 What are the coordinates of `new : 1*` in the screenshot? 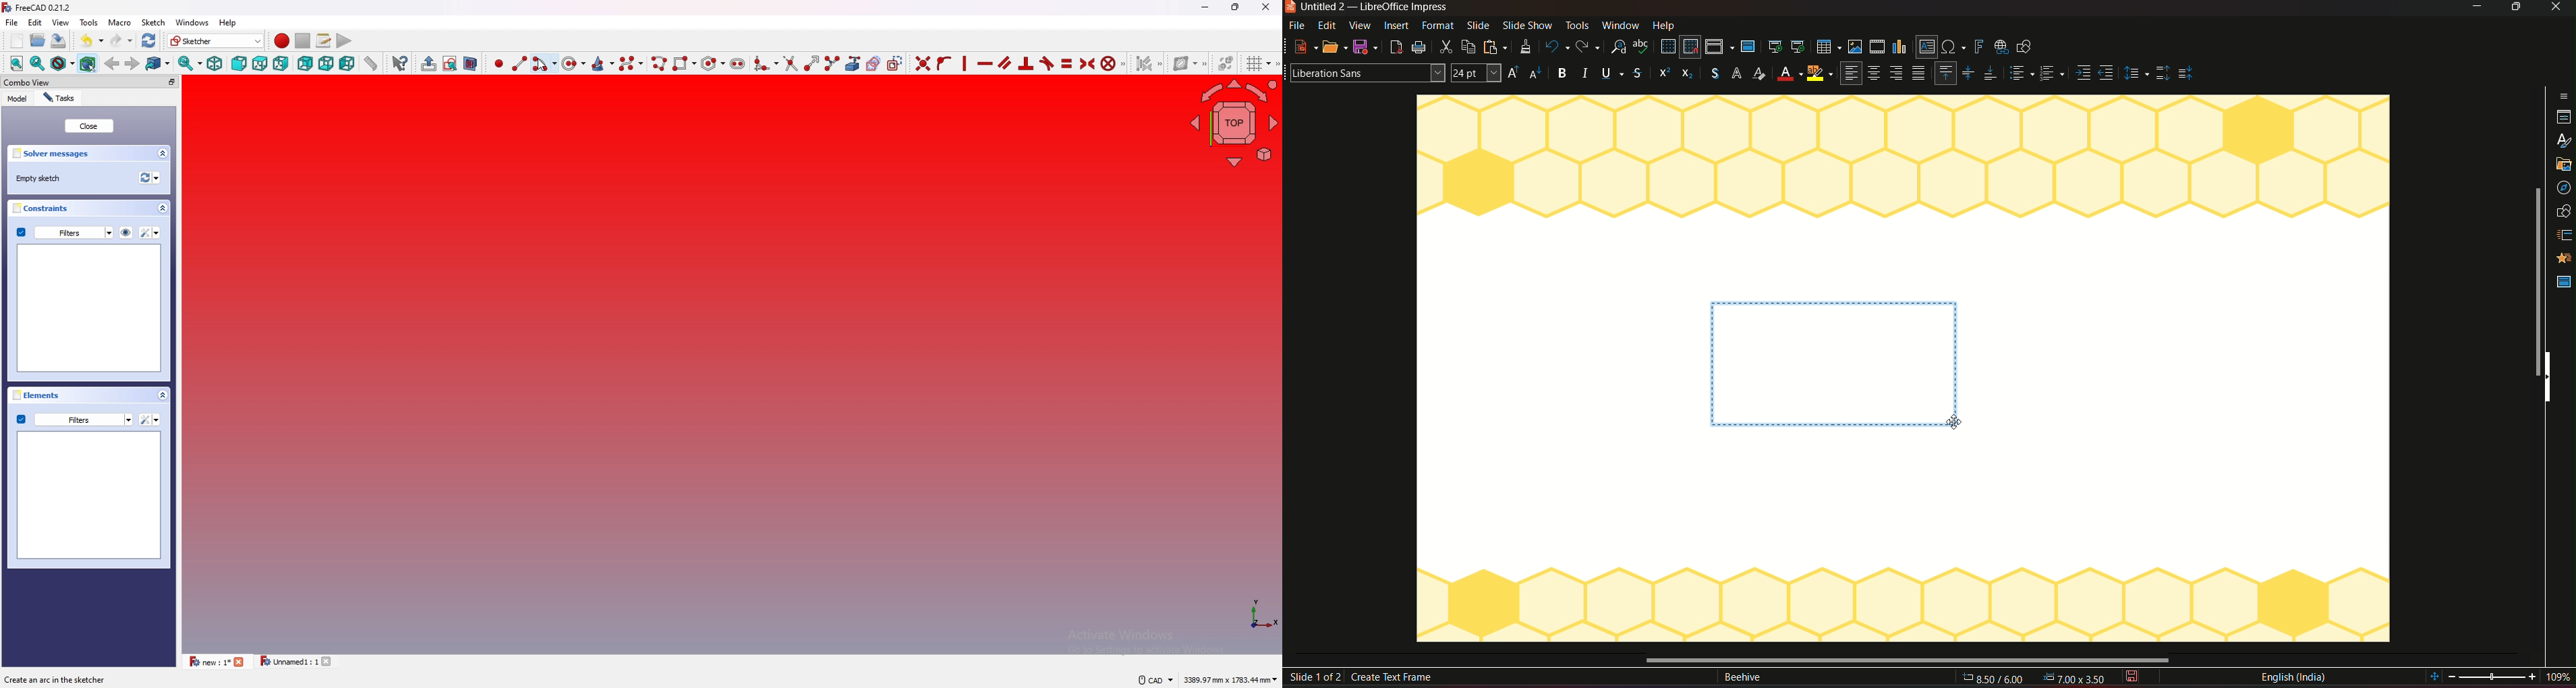 It's located at (208, 661).